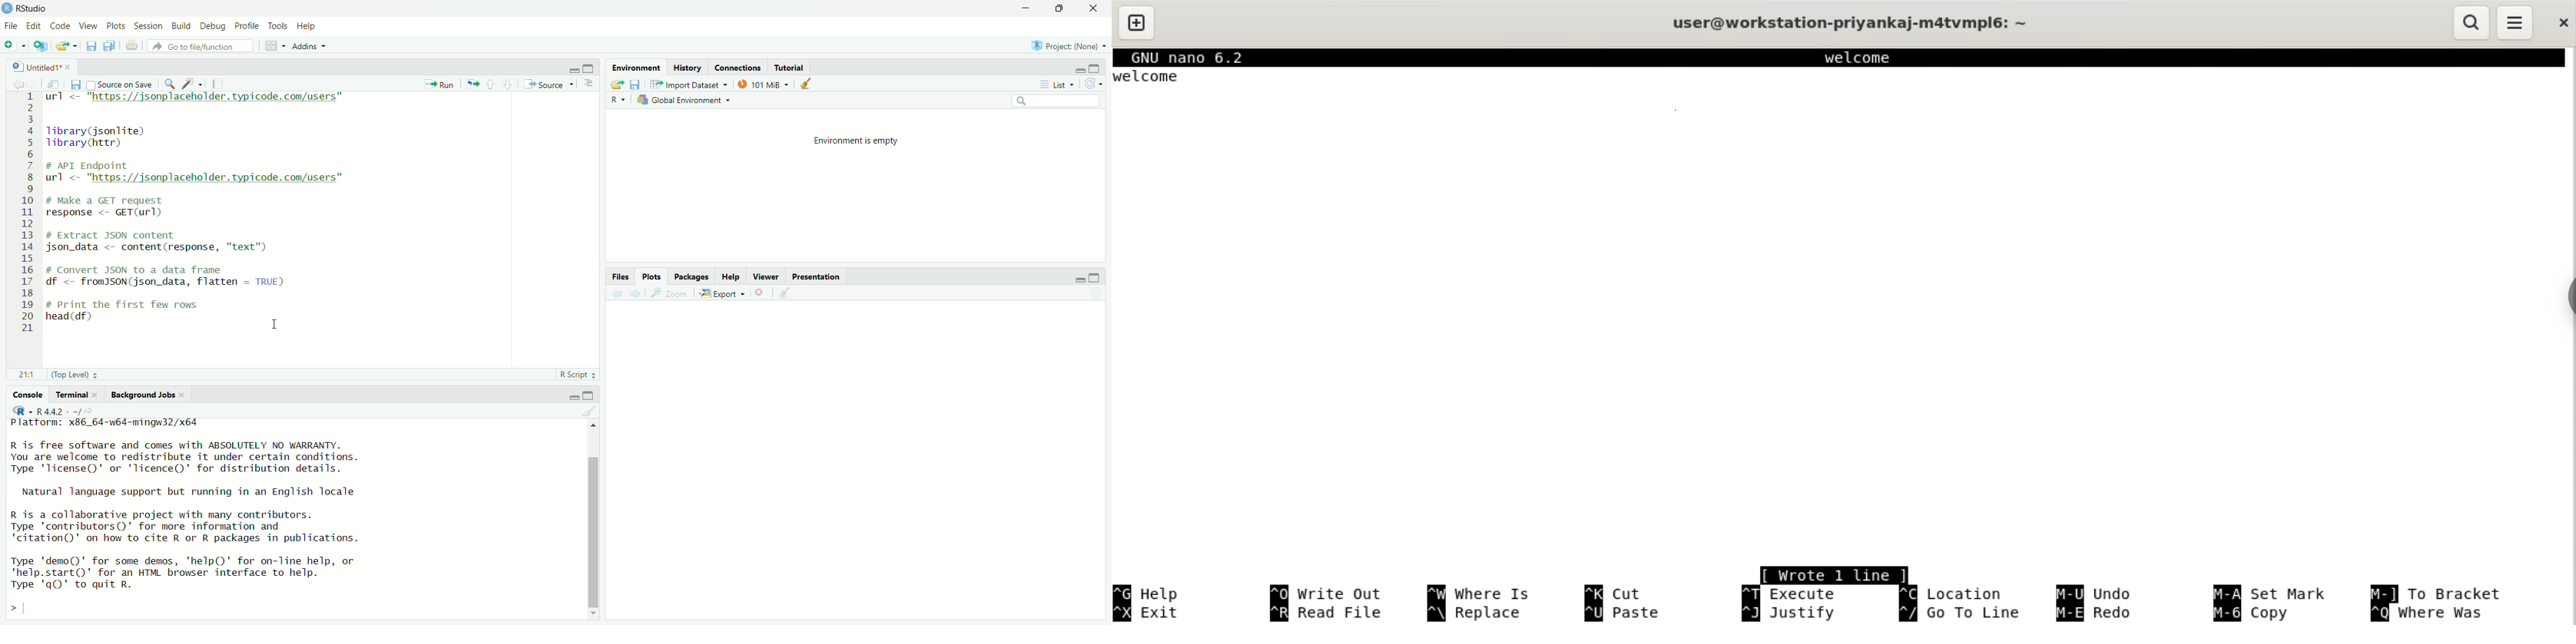 The width and height of the screenshot is (2576, 644). What do you see at coordinates (721, 294) in the screenshot?
I see `Export` at bounding box center [721, 294].